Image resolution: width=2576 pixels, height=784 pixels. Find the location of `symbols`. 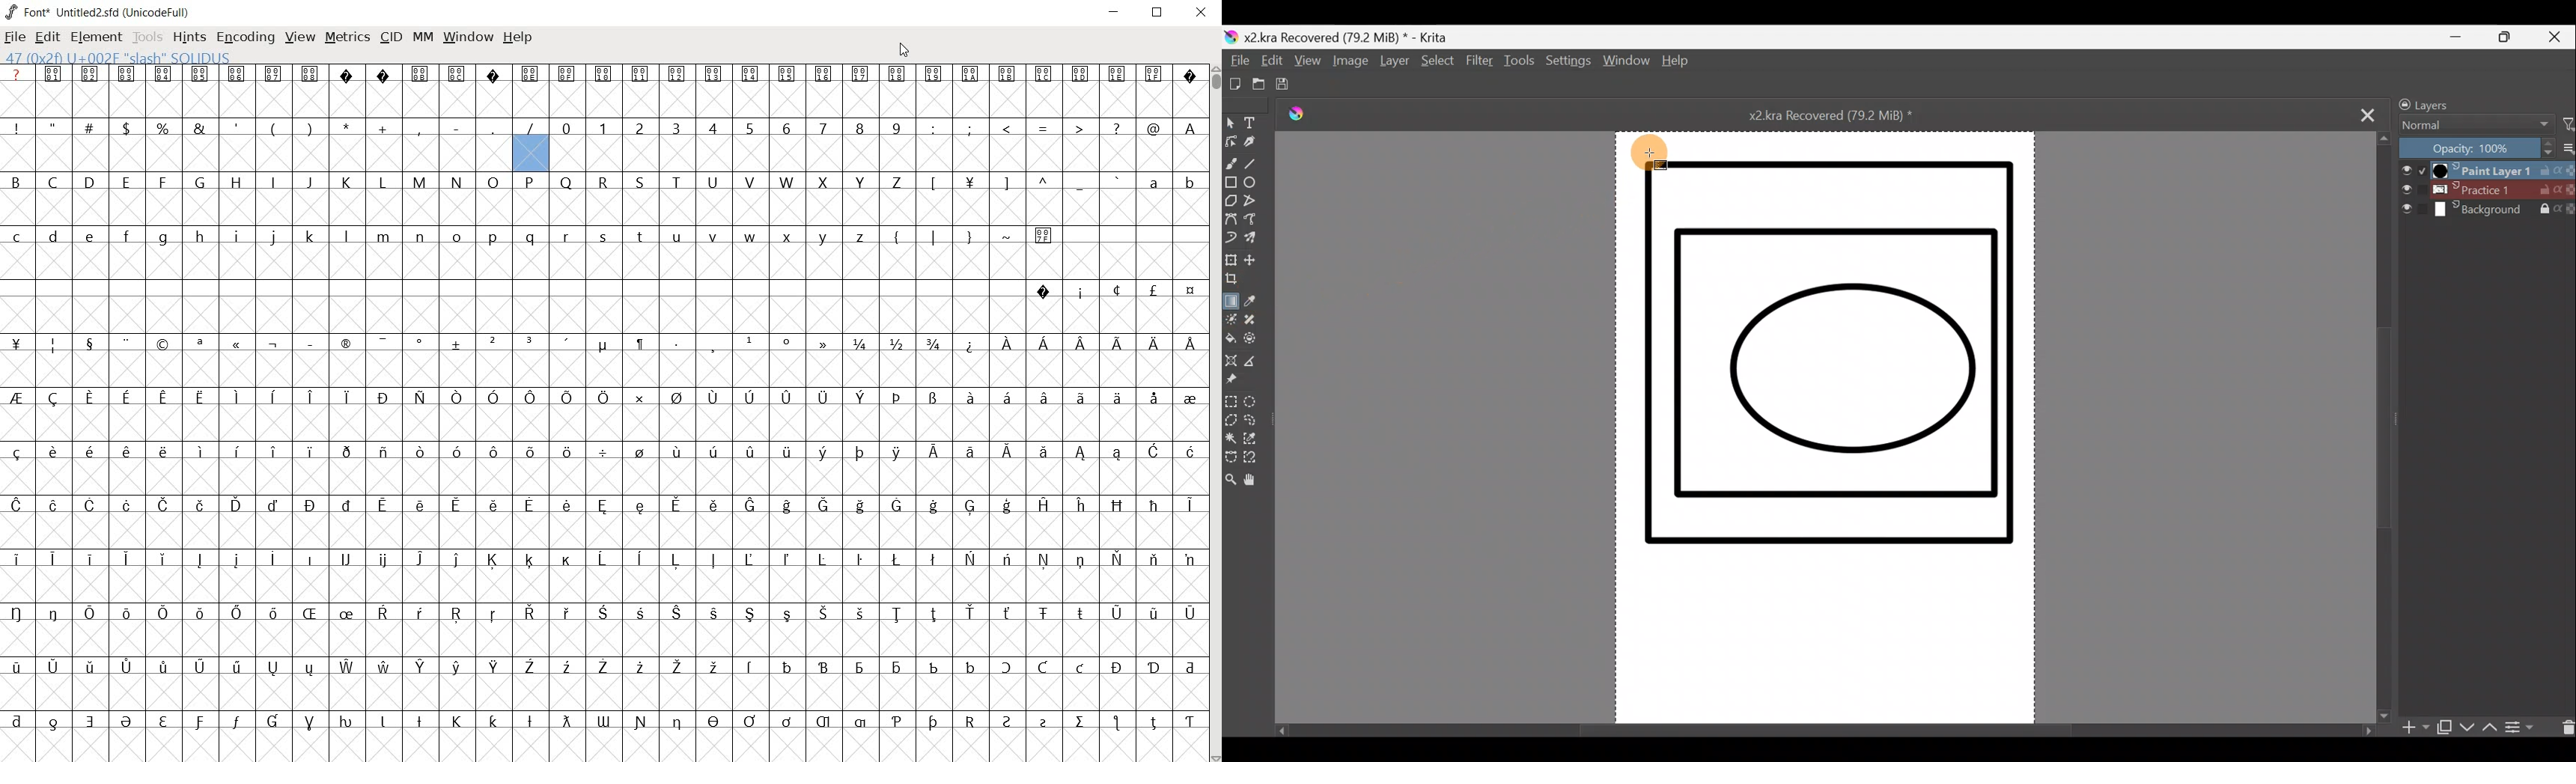

symbols is located at coordinates (1044, 128).